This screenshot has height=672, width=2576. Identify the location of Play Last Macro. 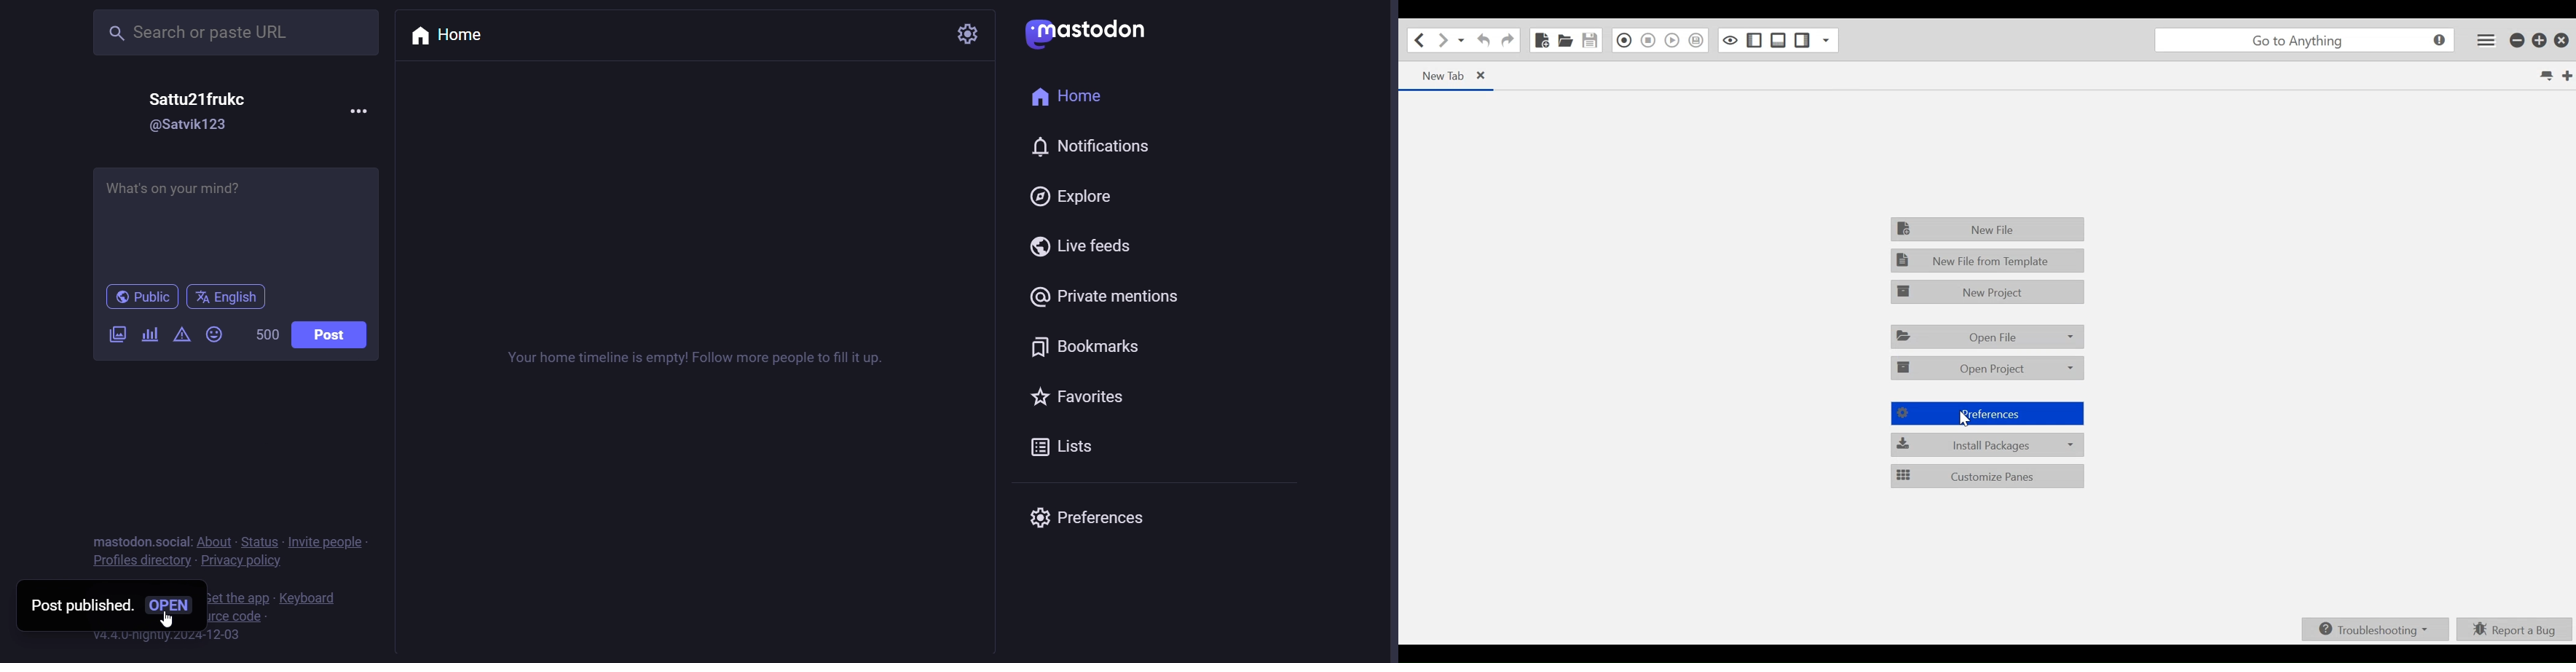
(1672, 41).